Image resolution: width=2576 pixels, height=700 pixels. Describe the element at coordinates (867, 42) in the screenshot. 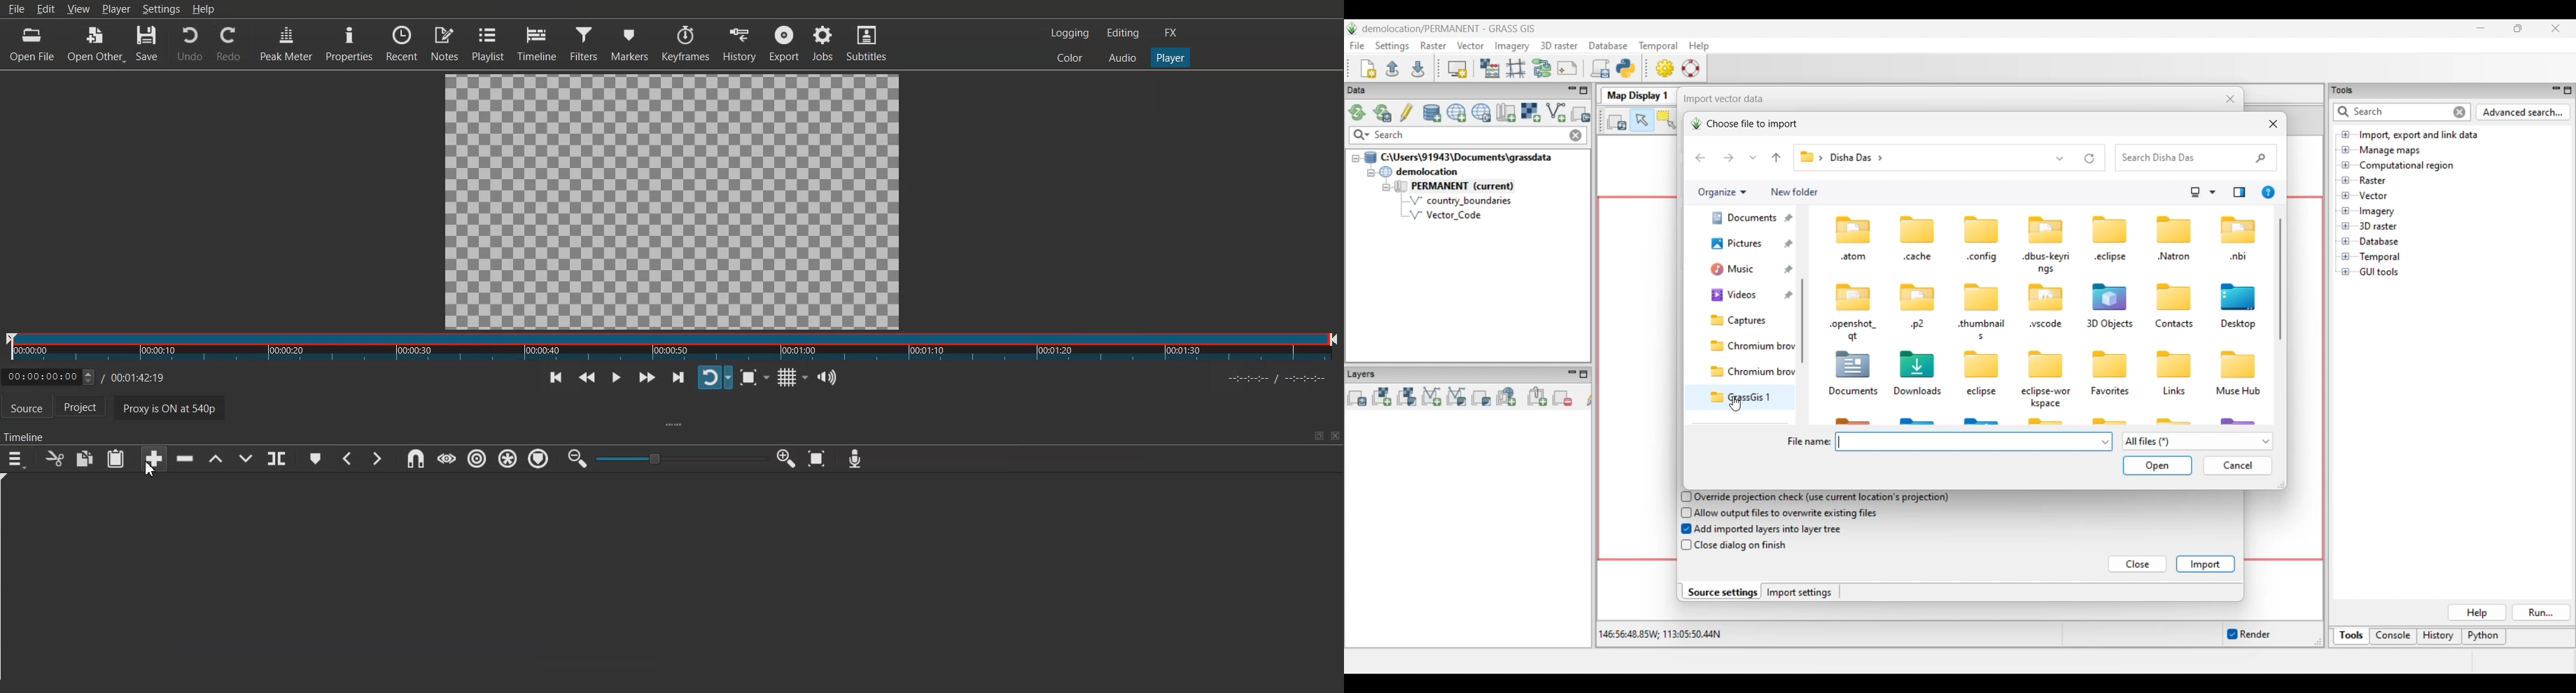

I see `Subtitles` at that location.